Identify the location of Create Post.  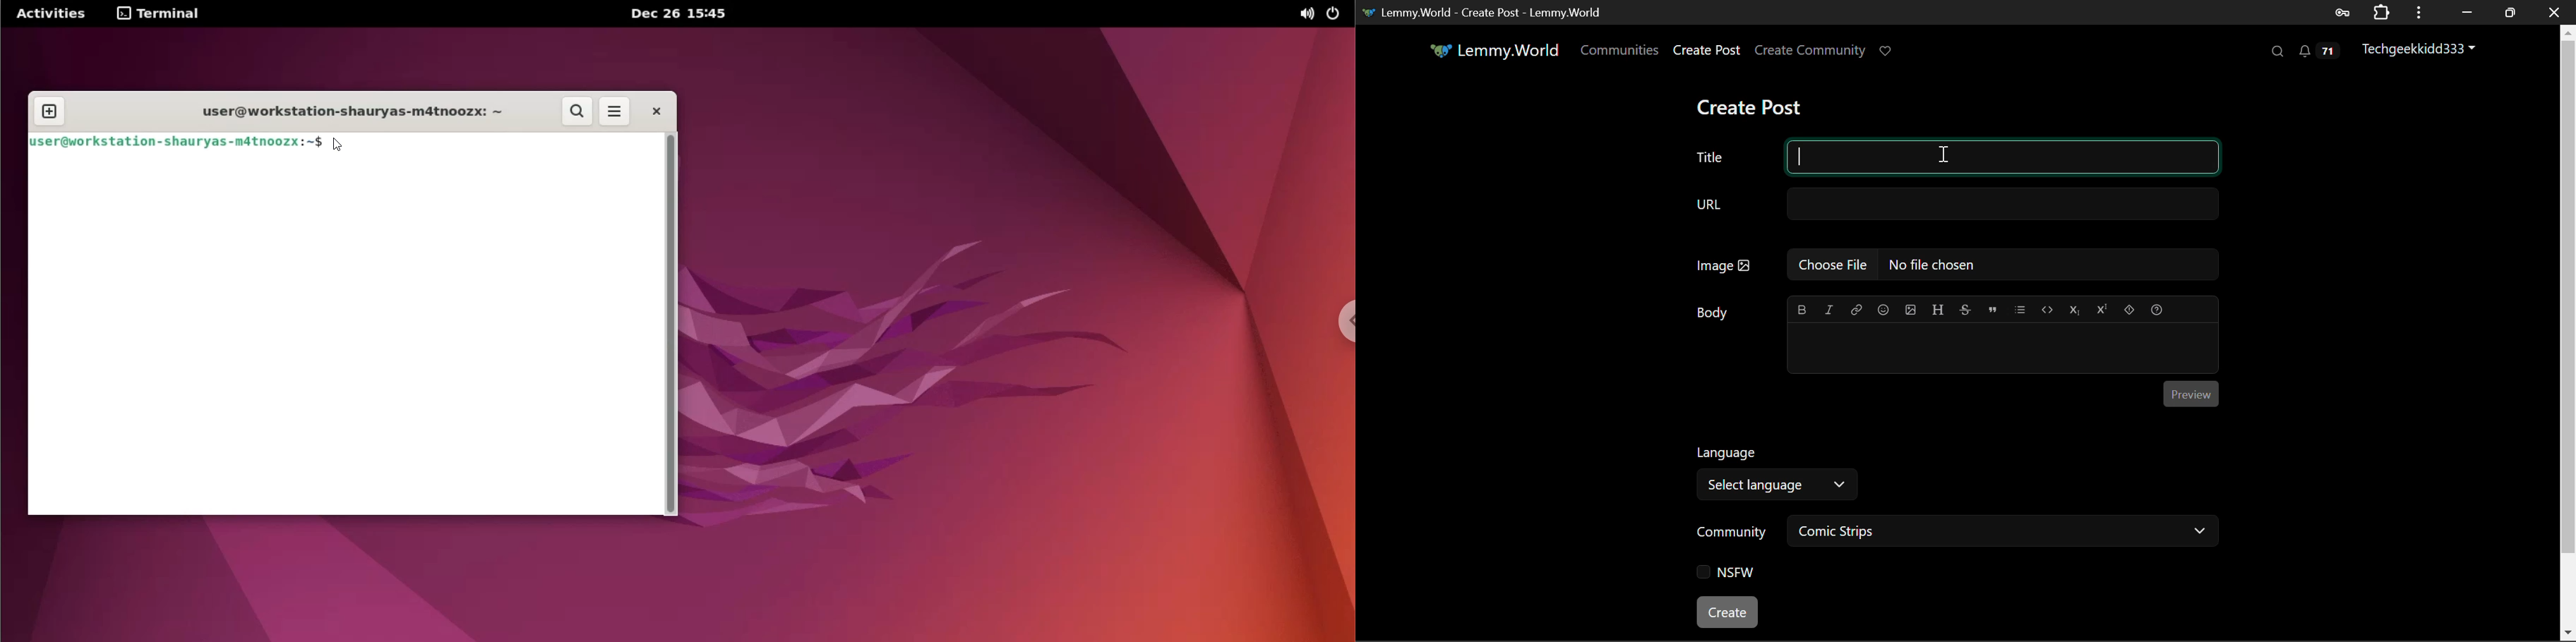
(1752, 104).